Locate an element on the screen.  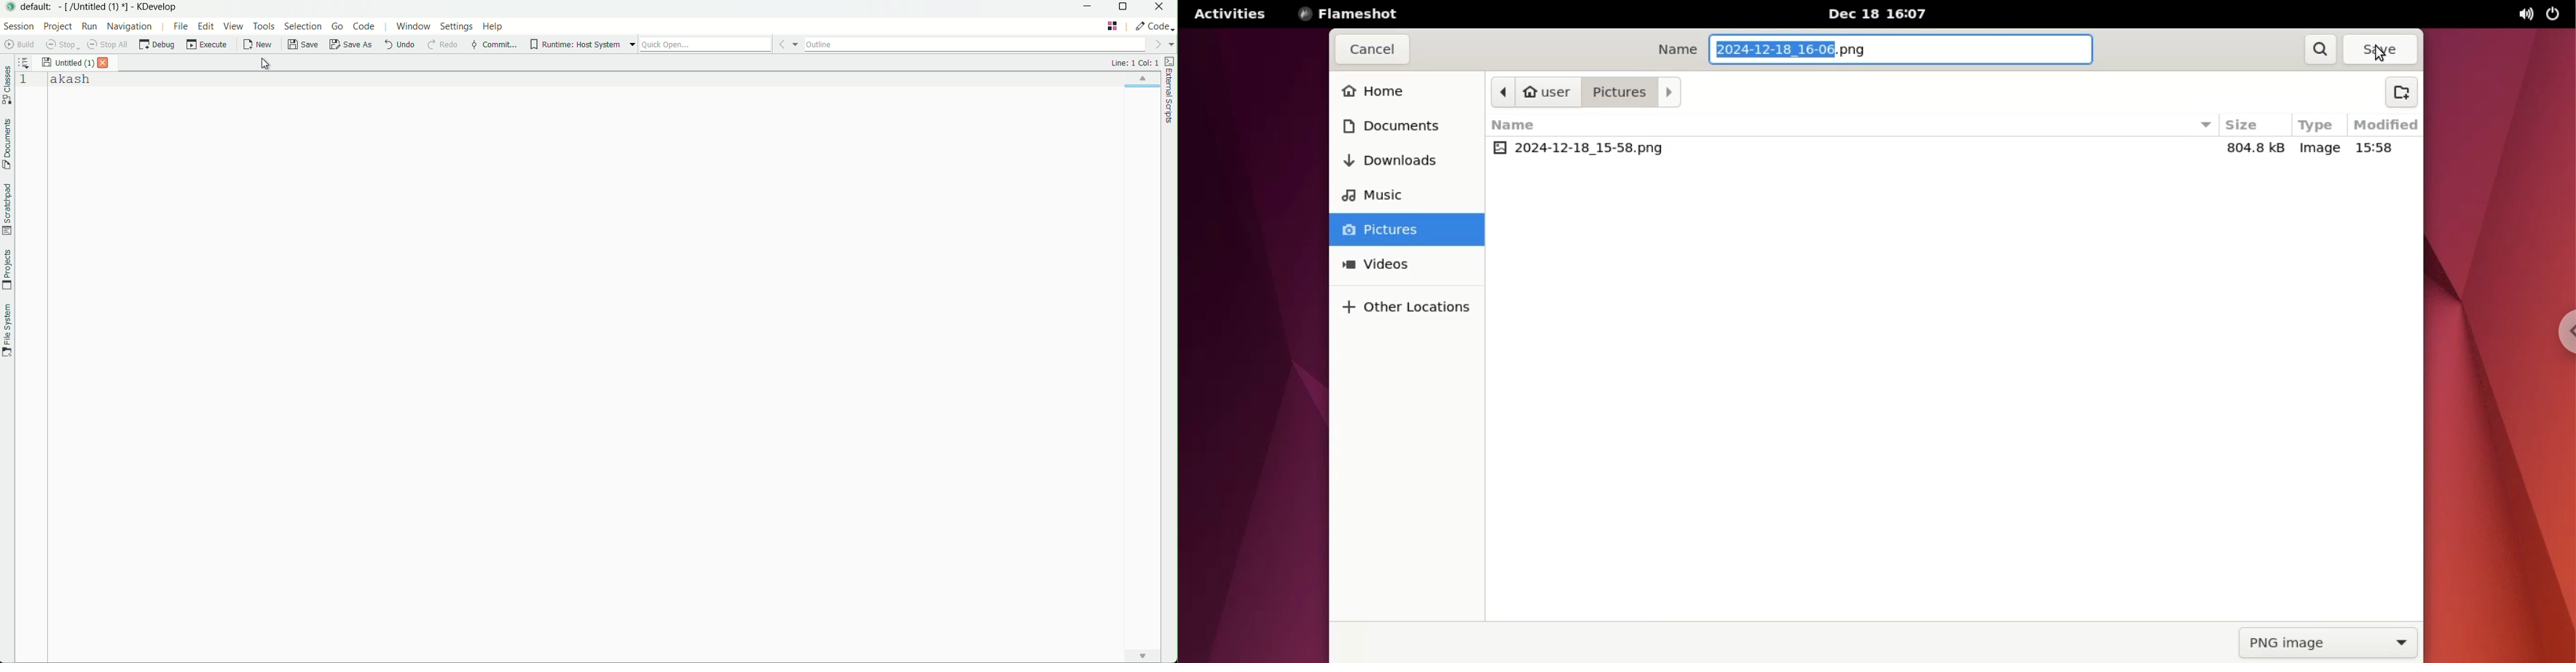
file modification date is located at coordinates (2378, 149).